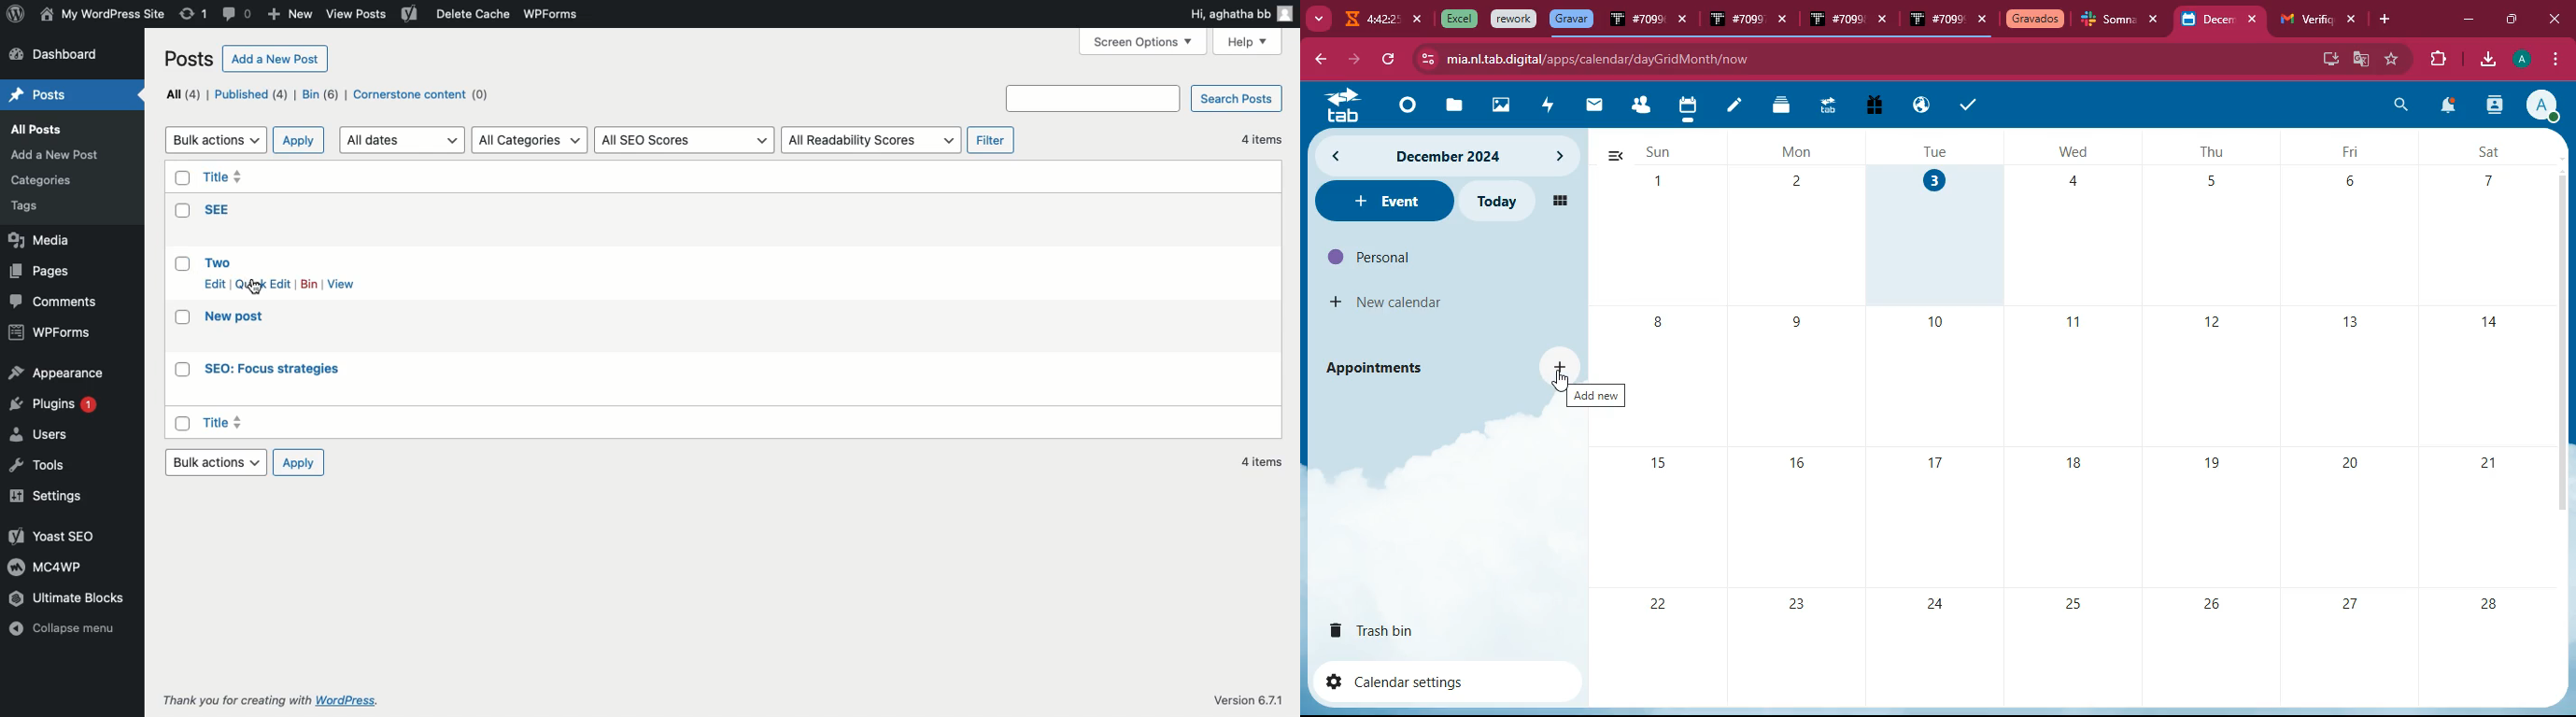 This screenshot has width=2576, height=728. What do you see at coordinates (1547, 106) in the screenshot?
I see `charge` at bounding box center [1547, 106].